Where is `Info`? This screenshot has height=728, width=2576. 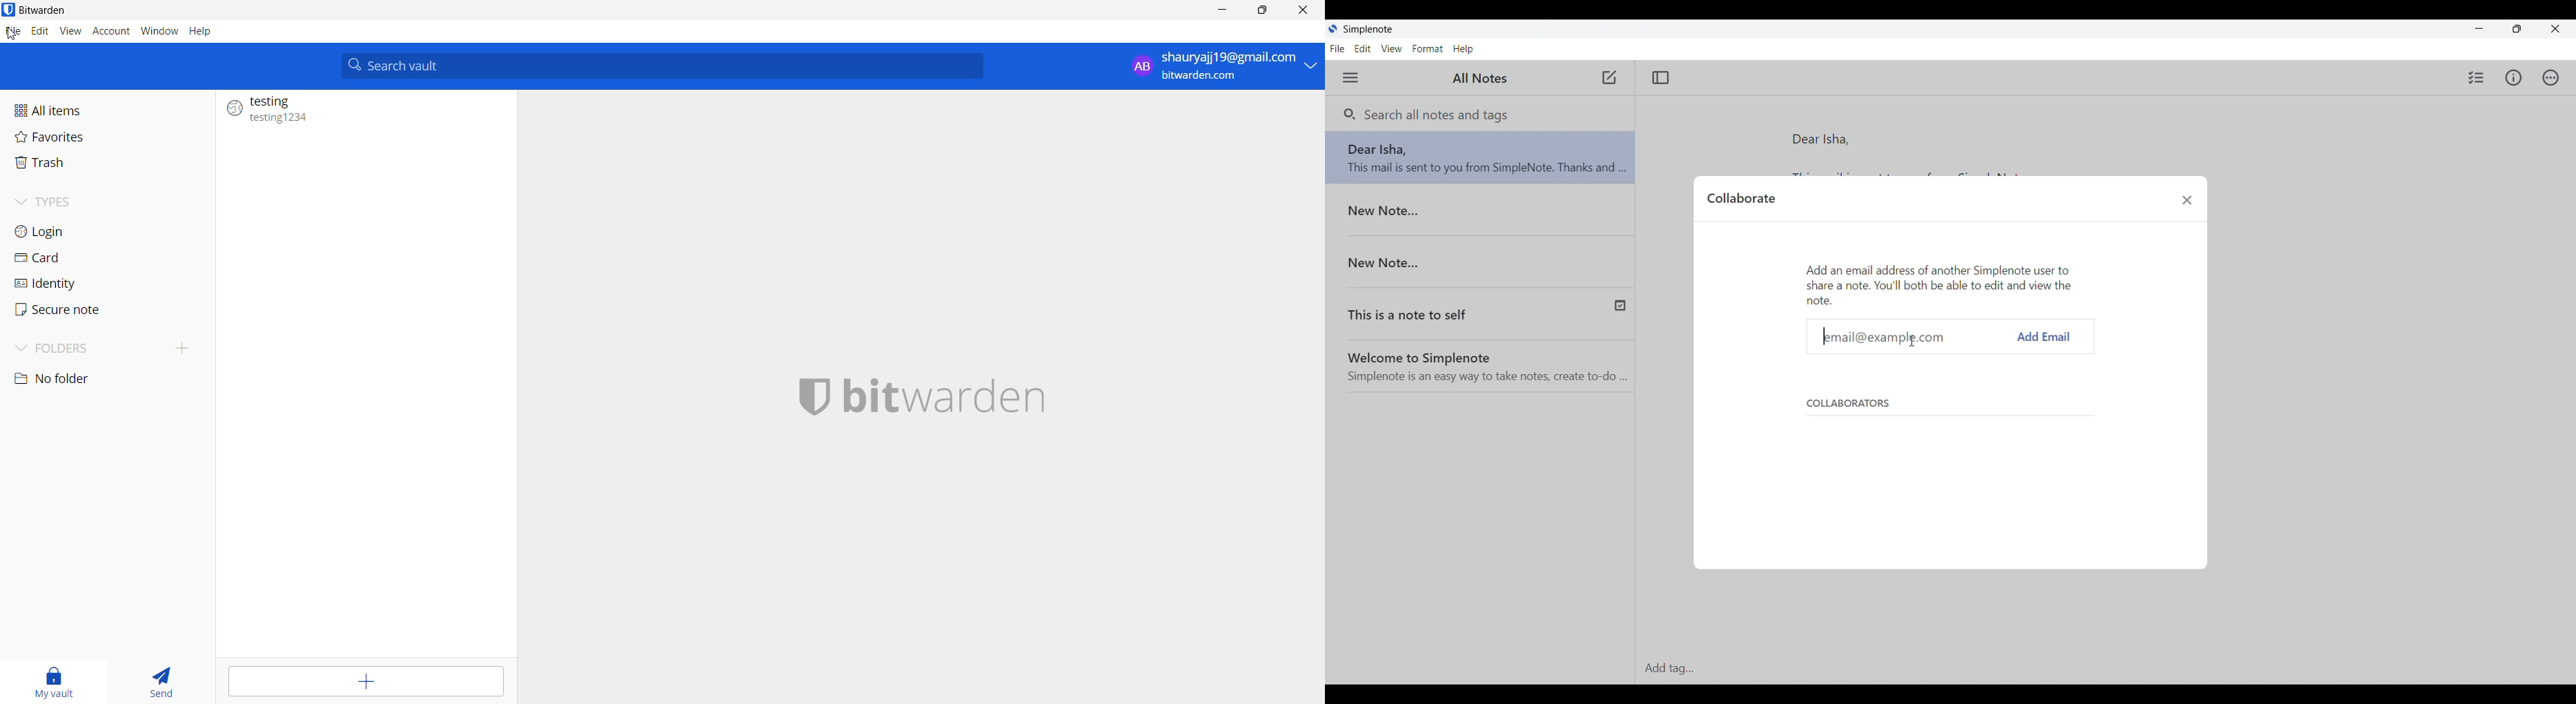 Info is located at coordinates (2514, 78).